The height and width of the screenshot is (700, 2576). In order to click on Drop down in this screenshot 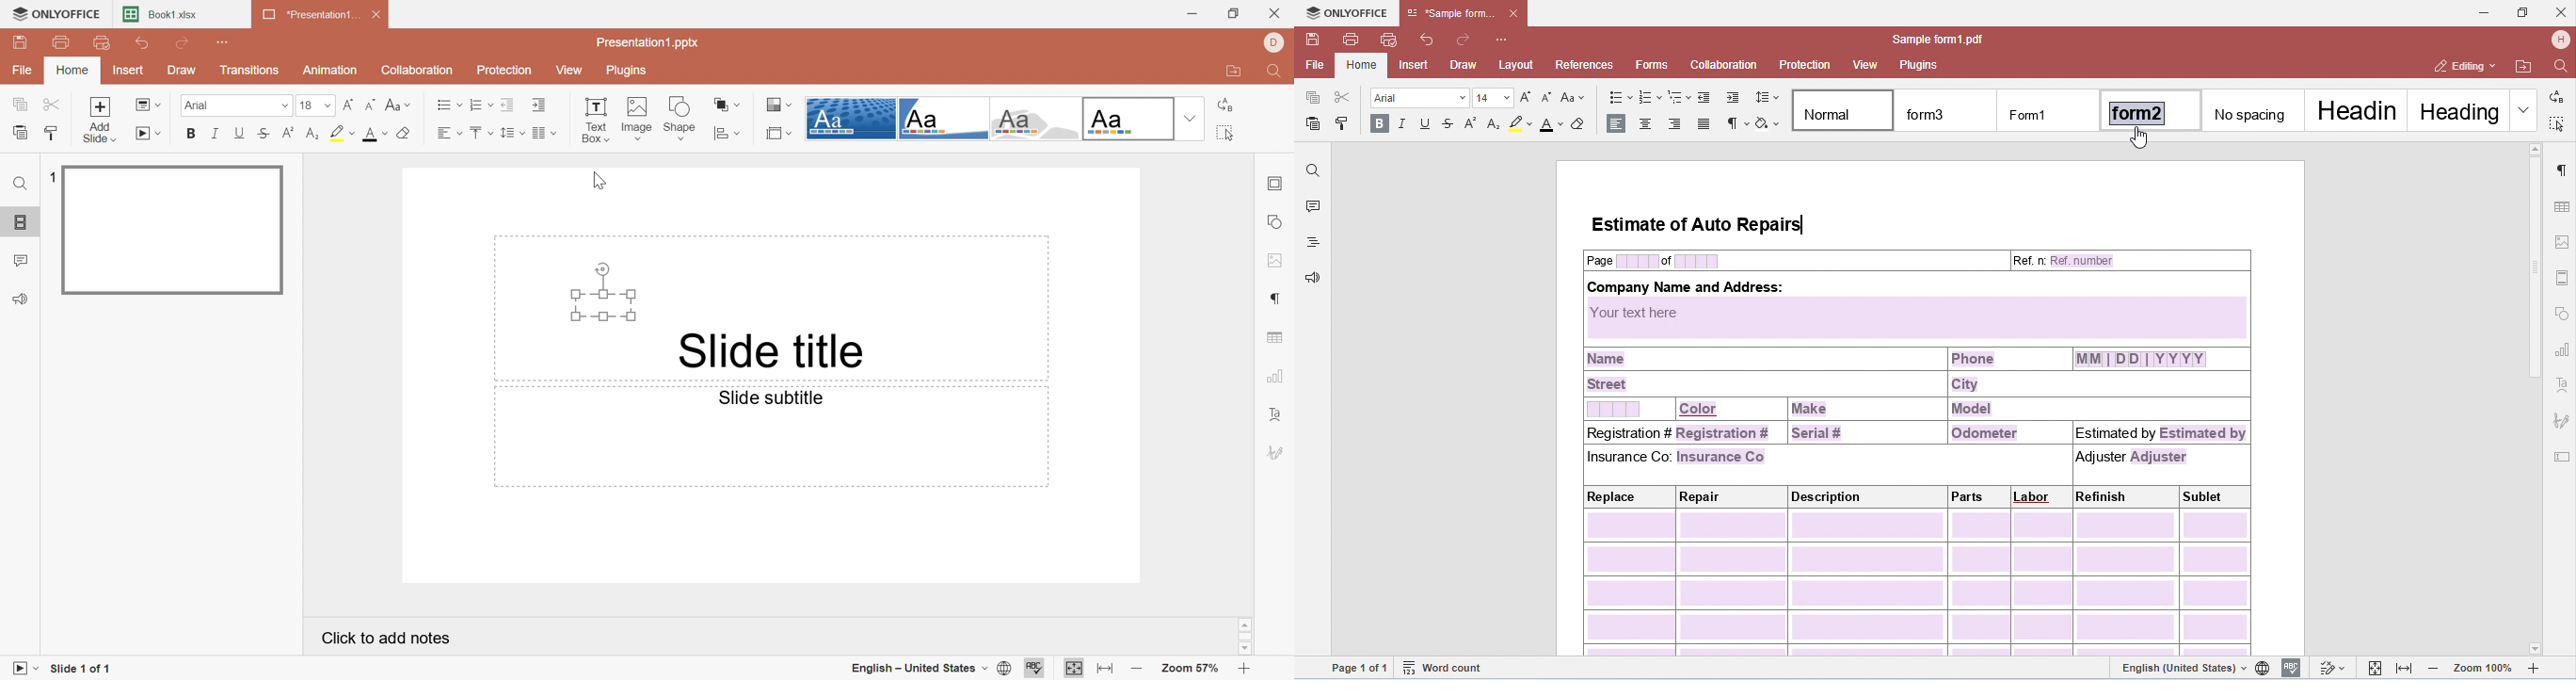, I will do `click(1189, 118)`.